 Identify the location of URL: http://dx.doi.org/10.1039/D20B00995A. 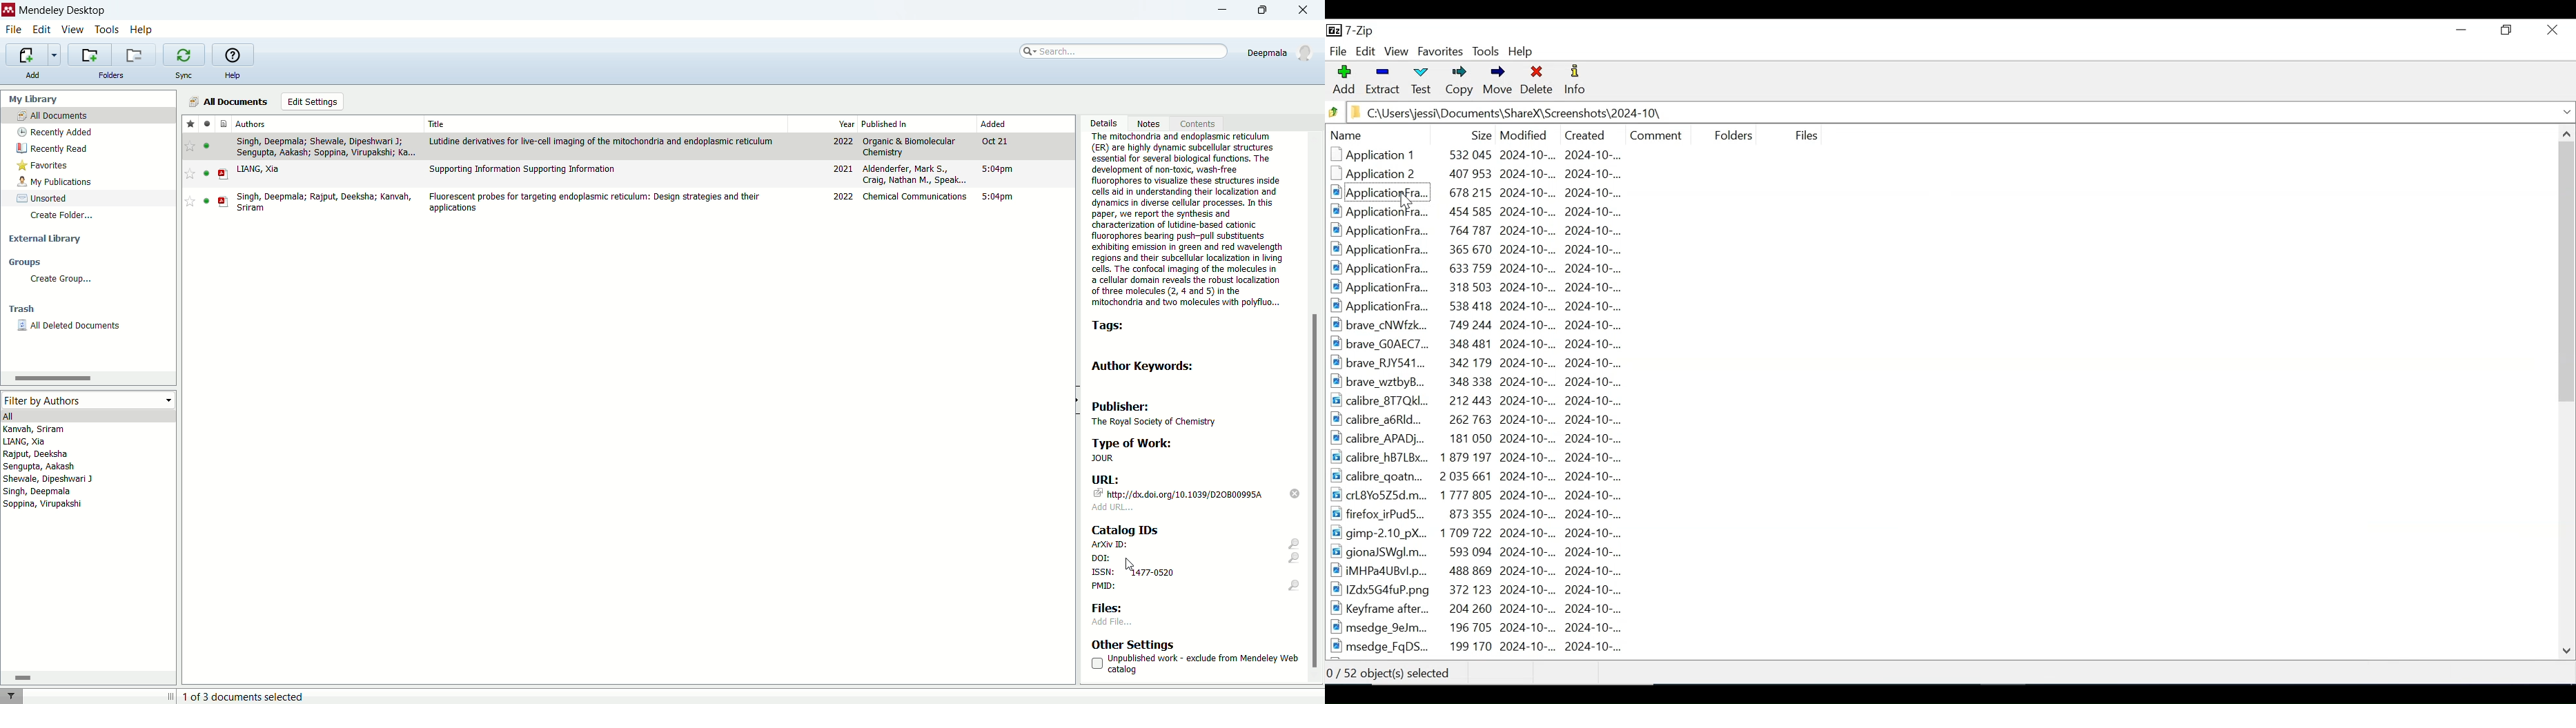
(1180, 487).